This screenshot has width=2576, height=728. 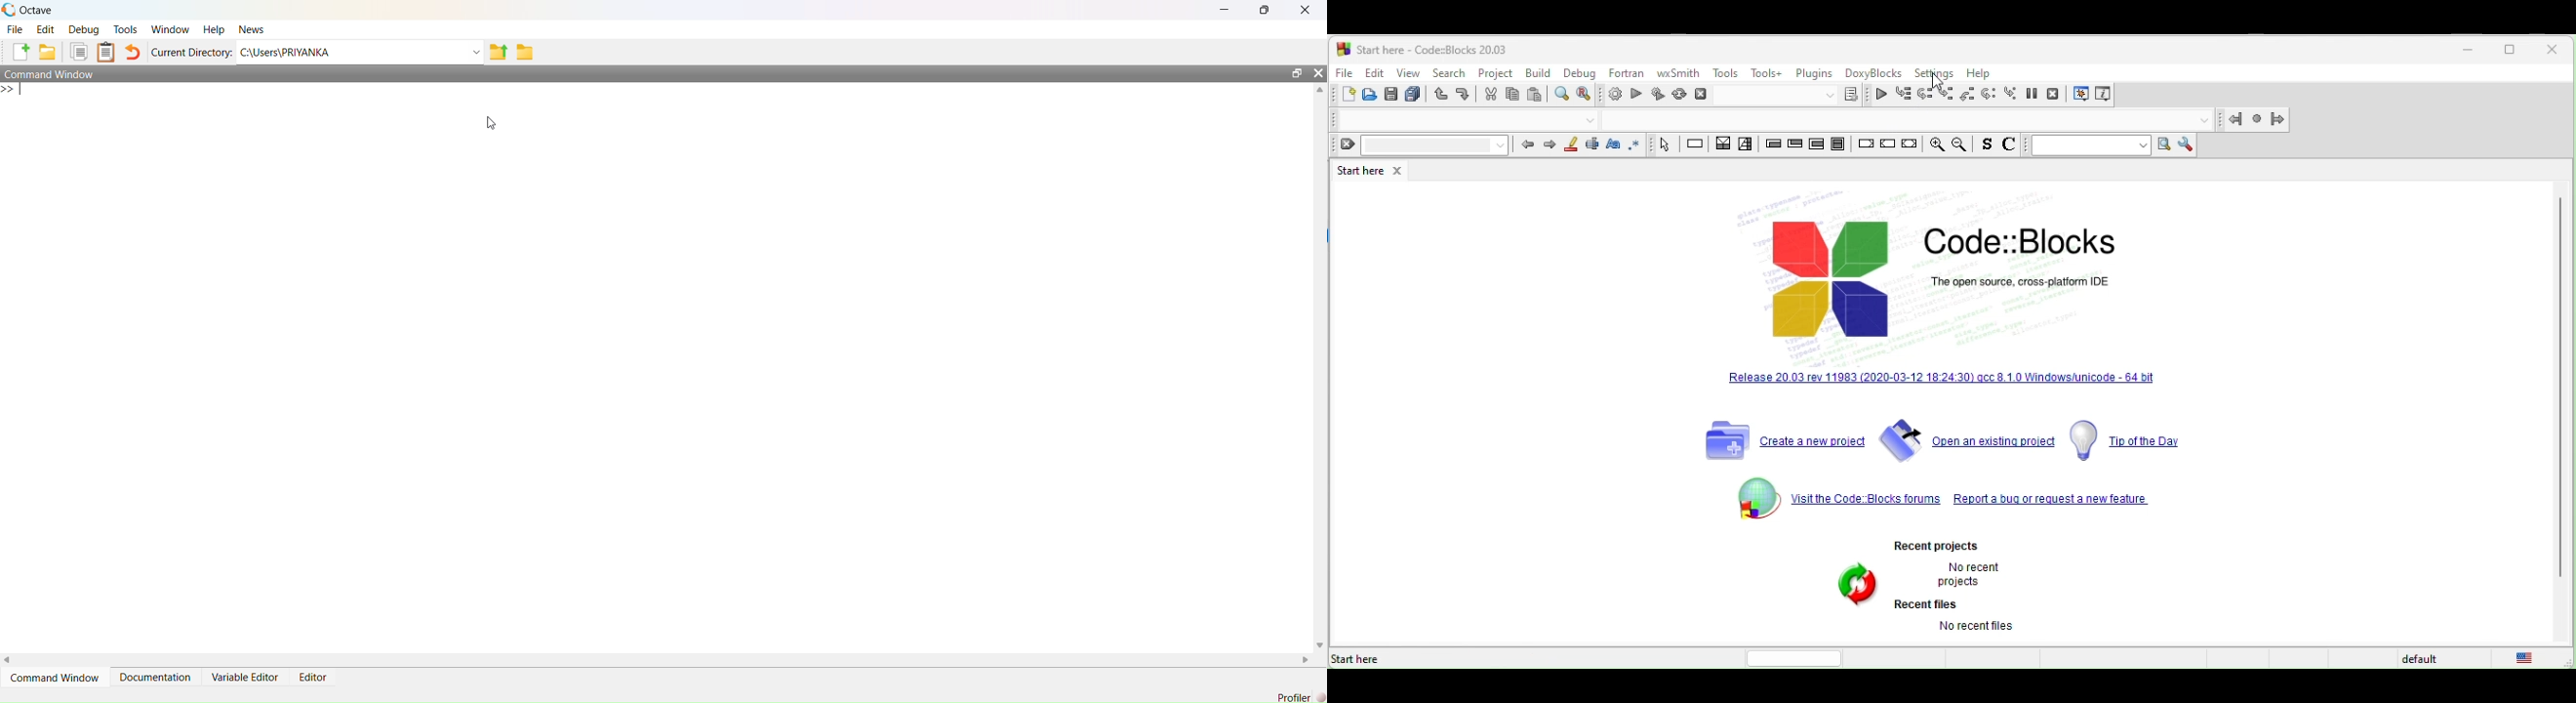 What do you see at coordinates (1659, 96) in the screenshot?
I see `build and run` at bounding box center [1659, 96].